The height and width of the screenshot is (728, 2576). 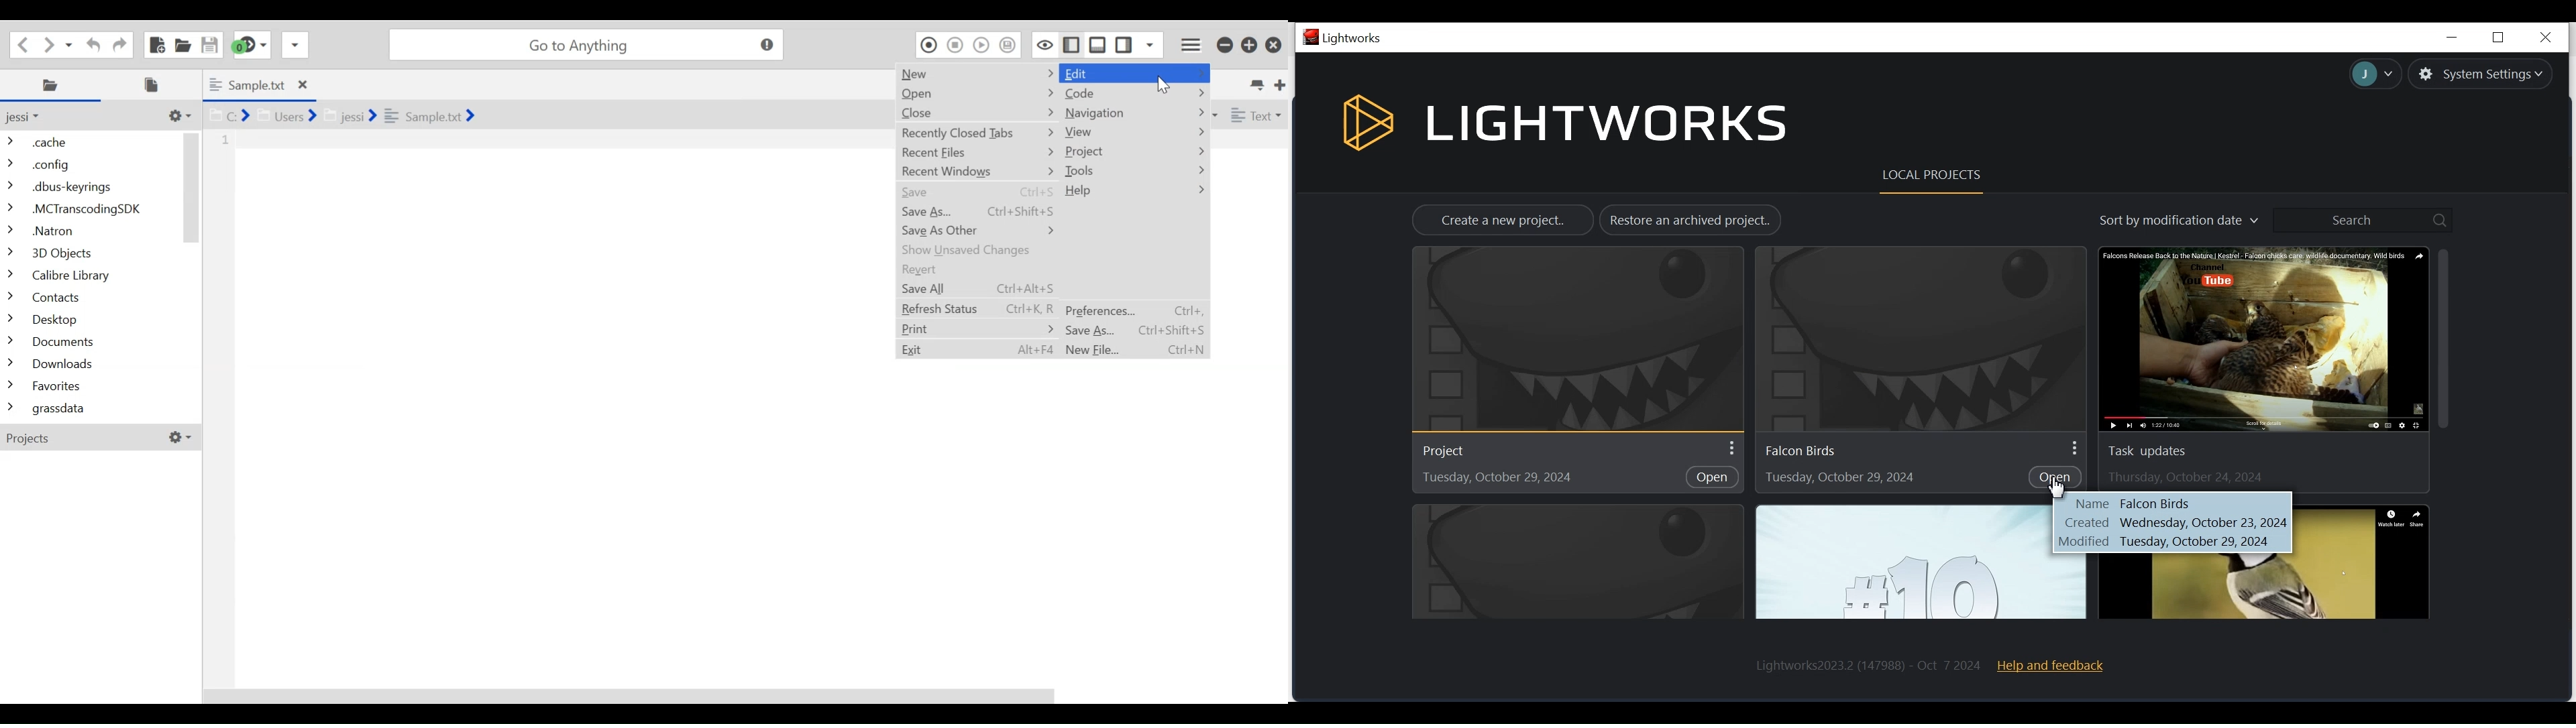 I want to click on Thursday, so click(x=2187, y=478).